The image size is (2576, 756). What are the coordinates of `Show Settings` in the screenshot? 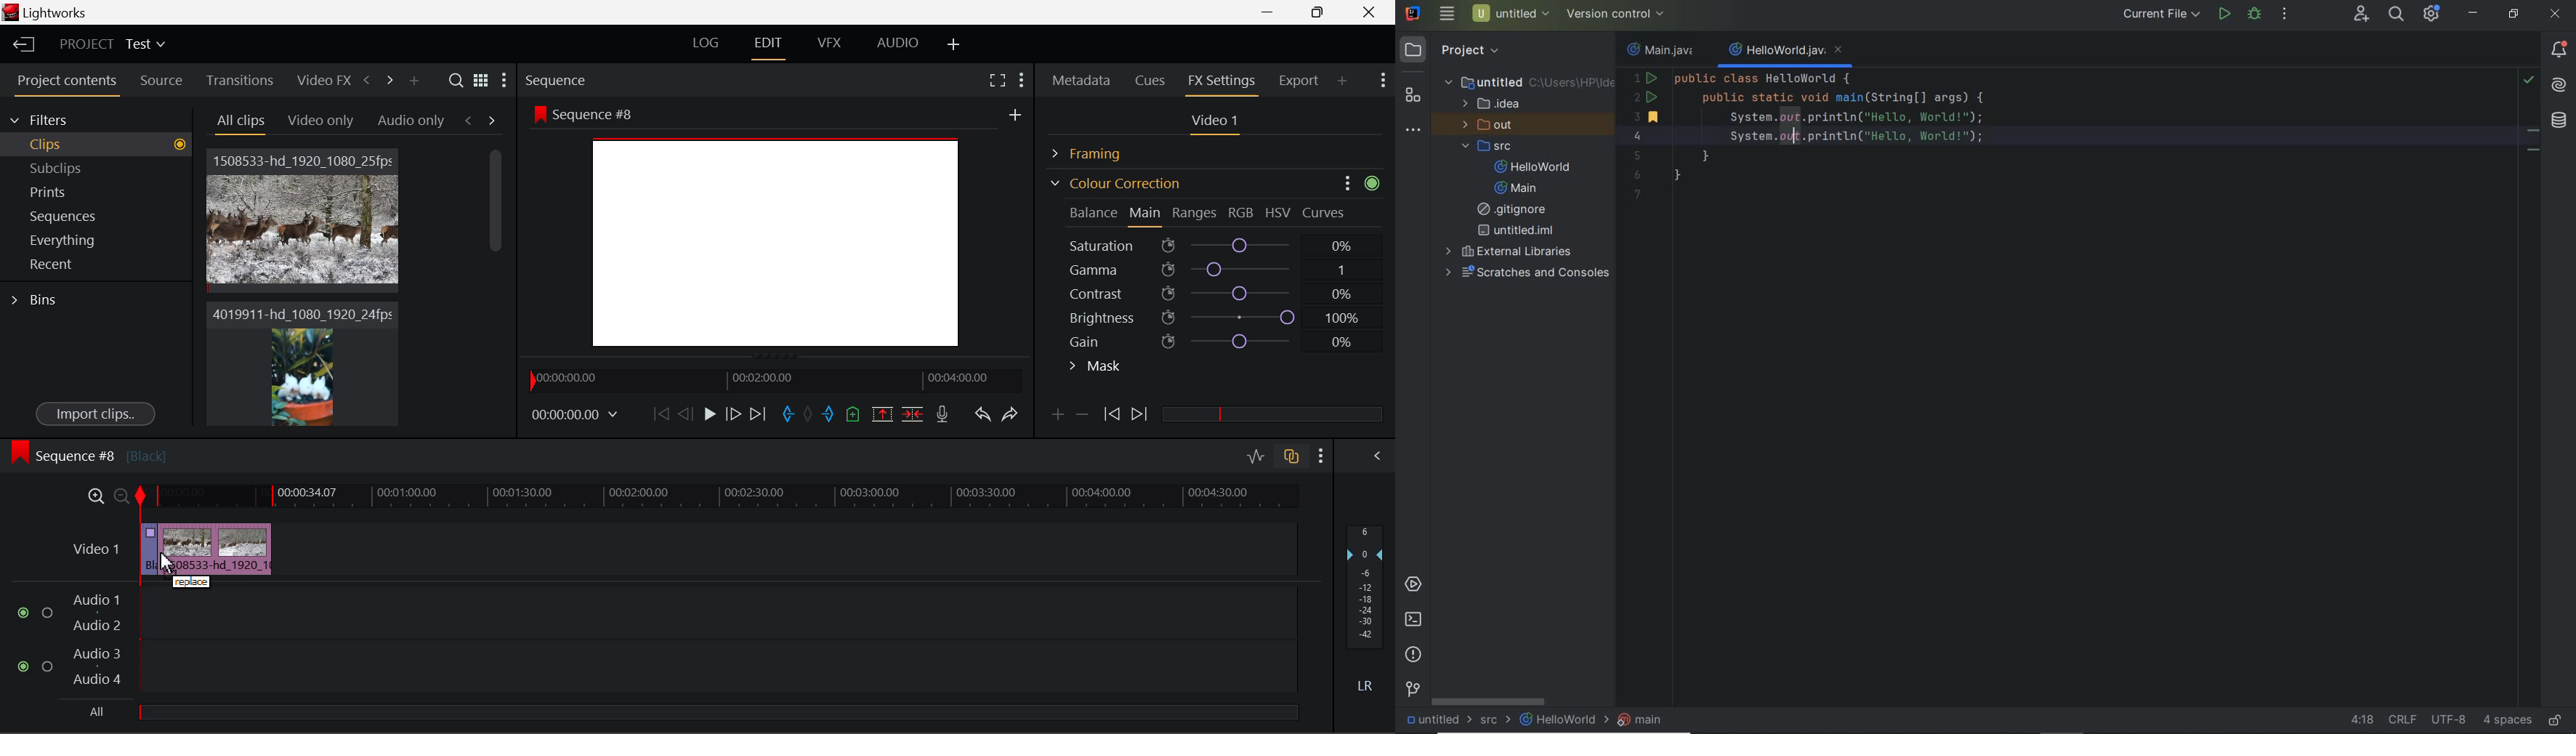 It's located at (503, 84).